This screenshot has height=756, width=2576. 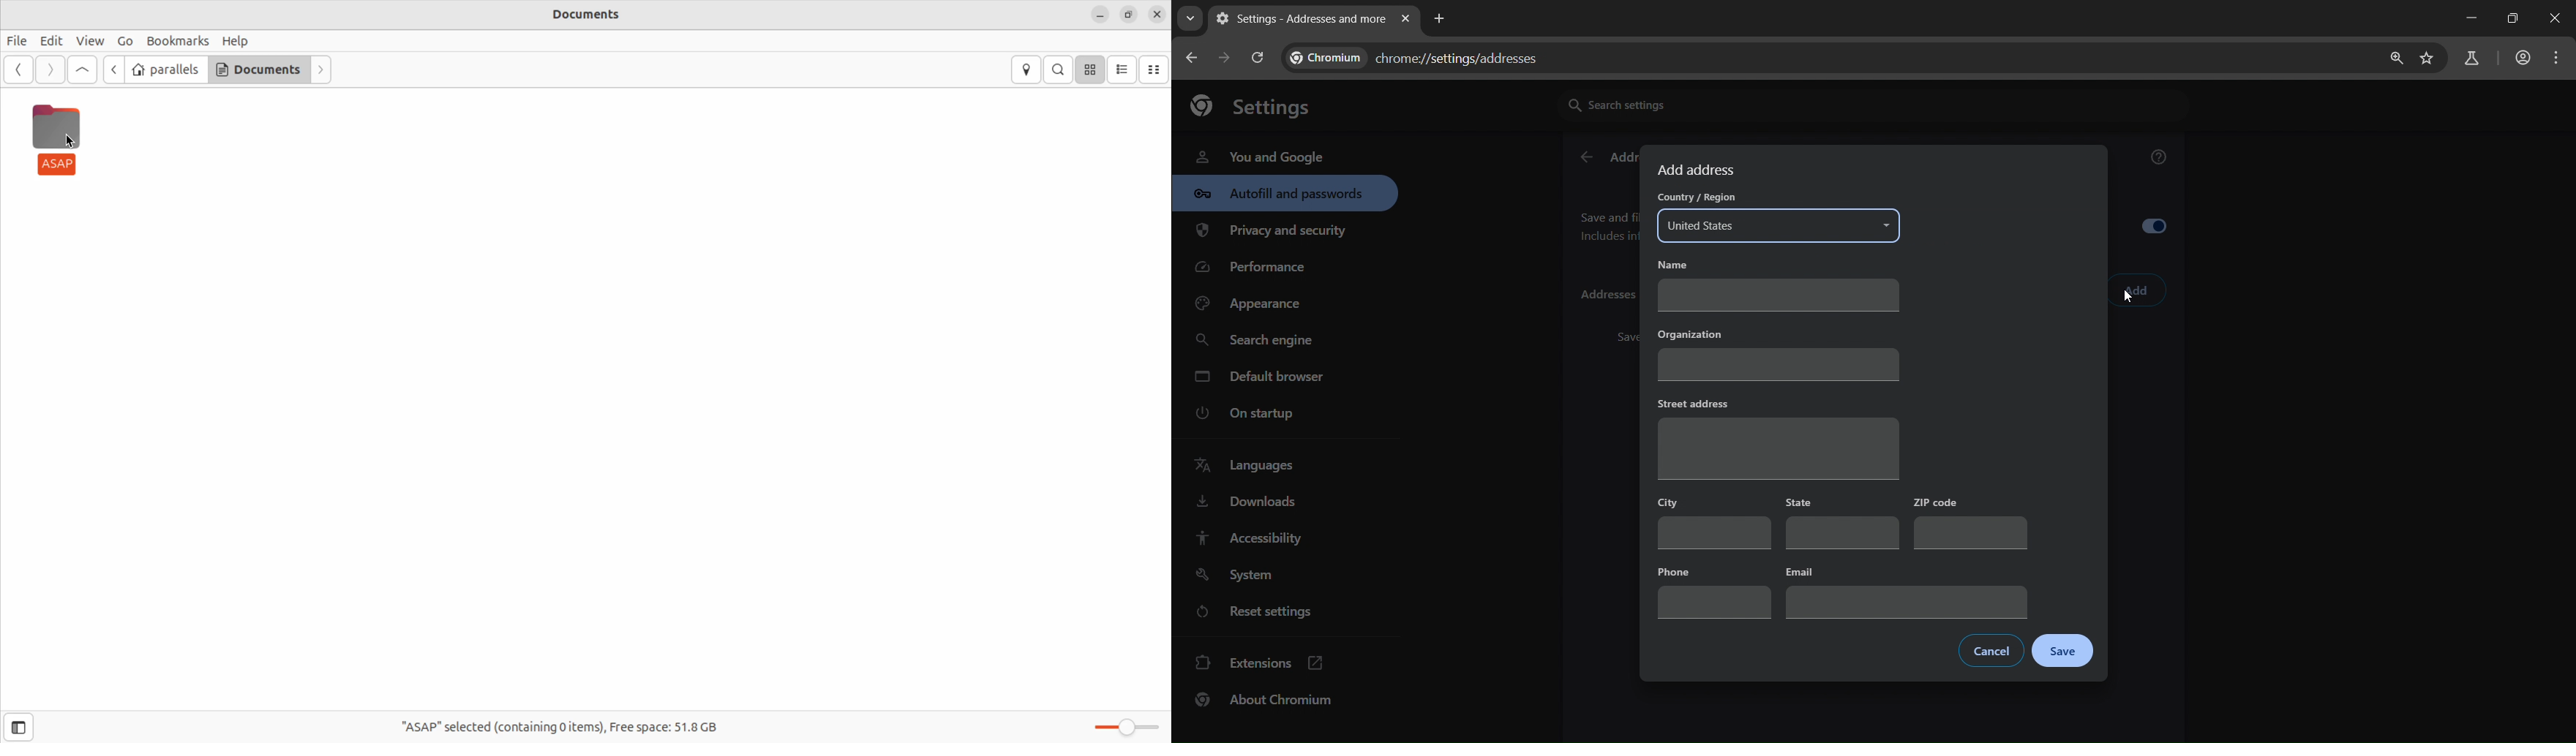 I want to click on city, so click(x=1712, y=521).